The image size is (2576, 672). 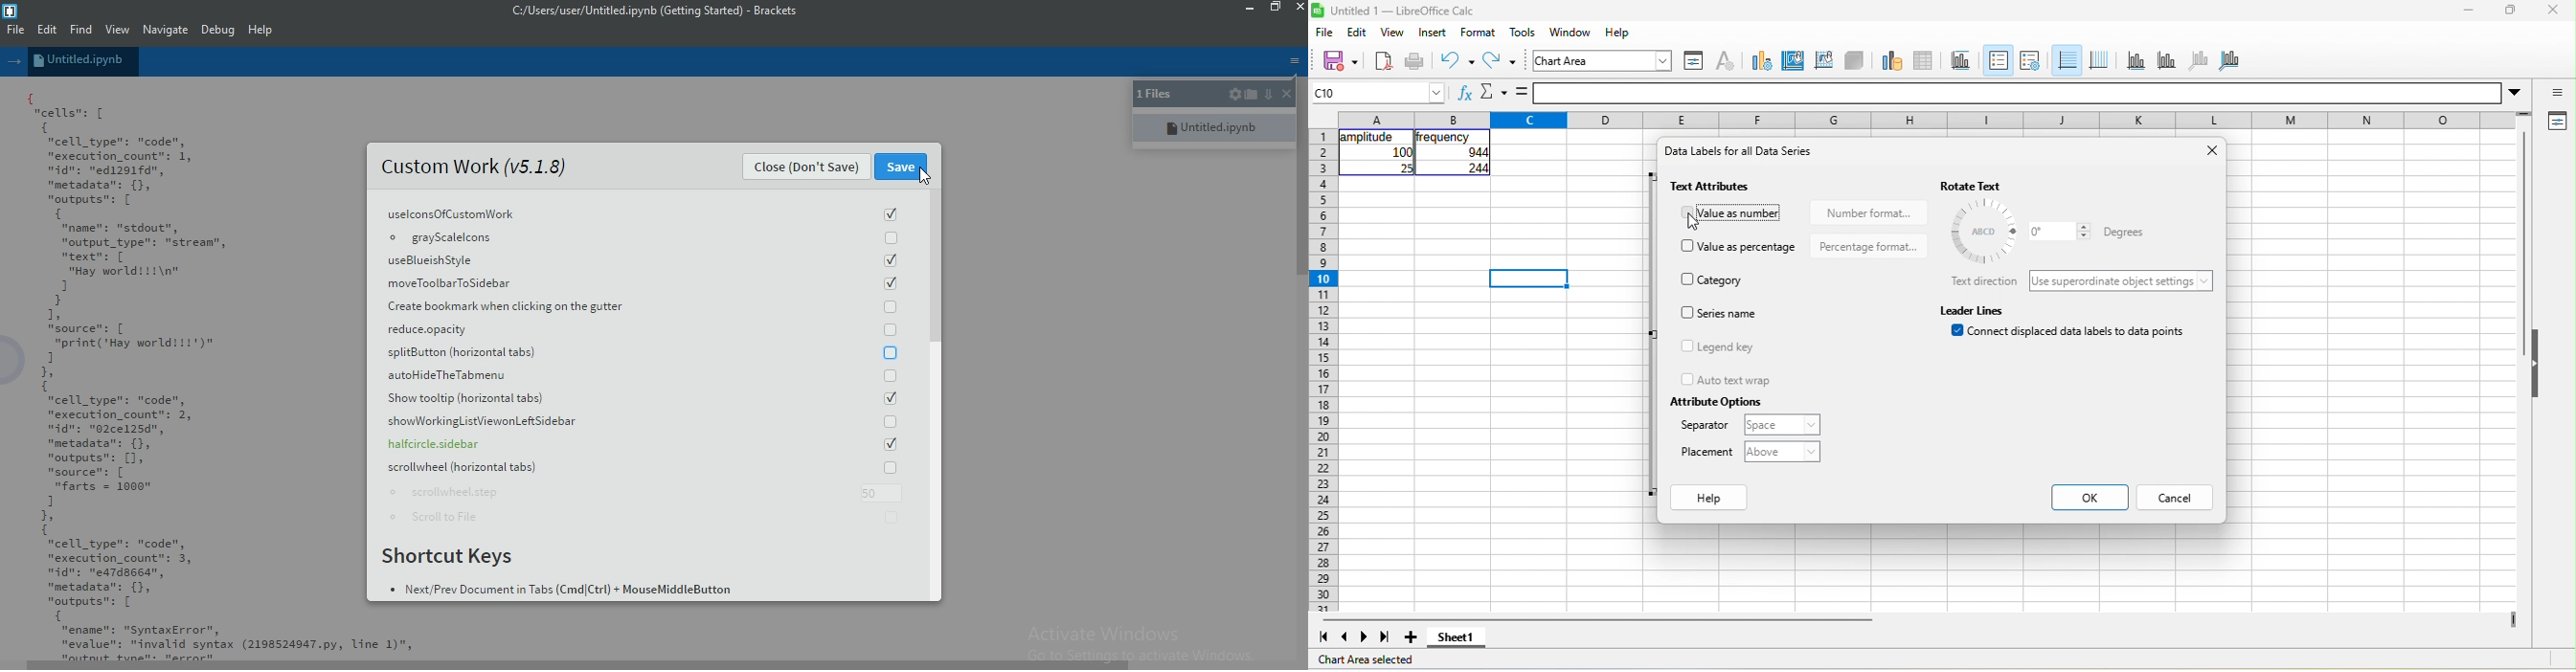 What do you see at coordinates (1463, 96) in the screenshot?
I see `function wizard` at bounding box center [1463, 96].